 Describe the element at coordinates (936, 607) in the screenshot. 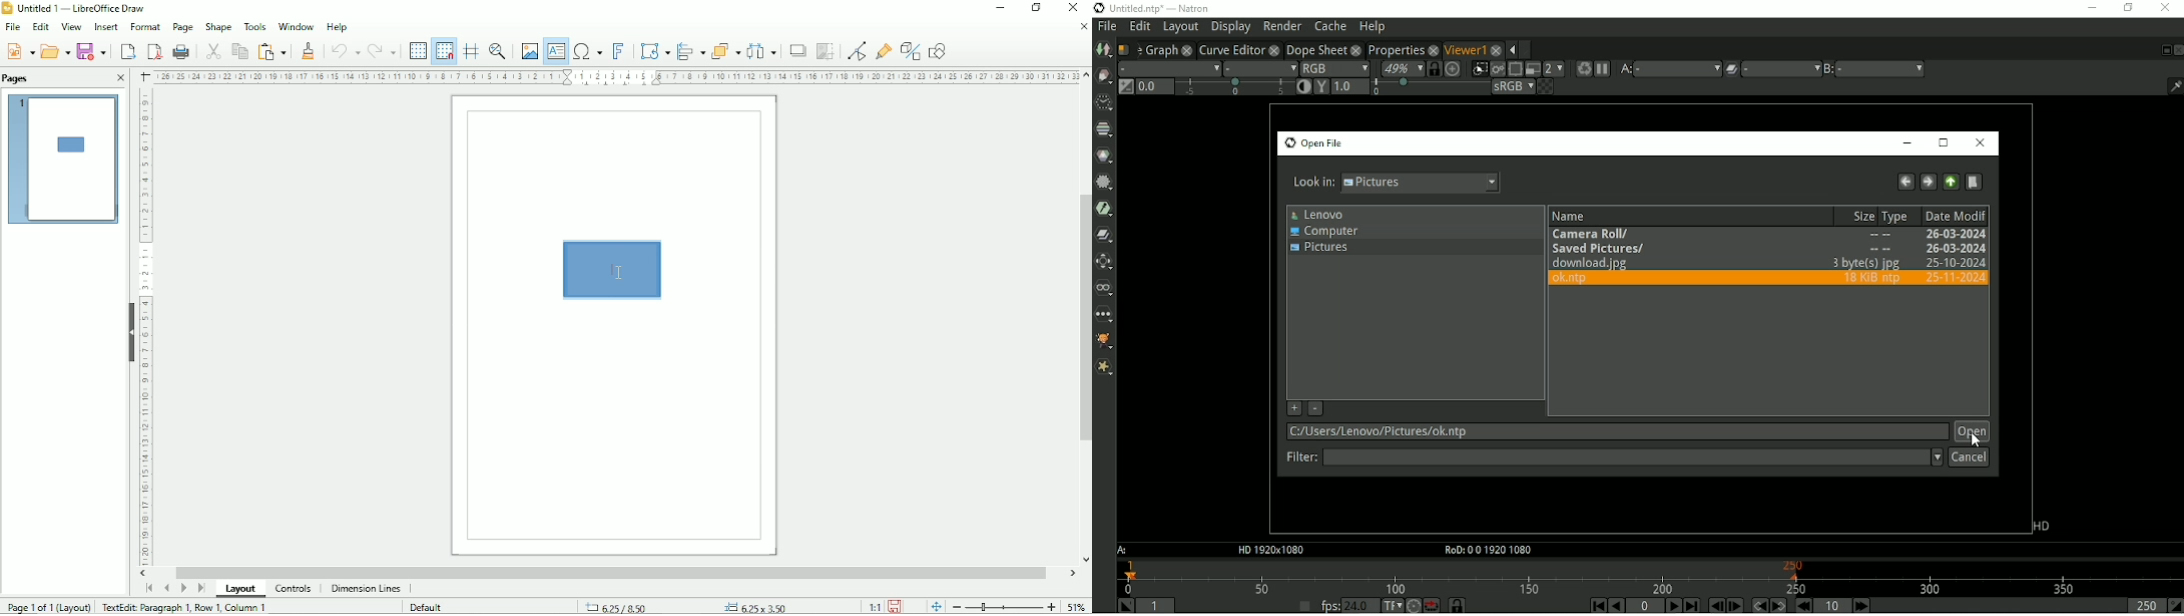

I see `fit page to current window` at that location.